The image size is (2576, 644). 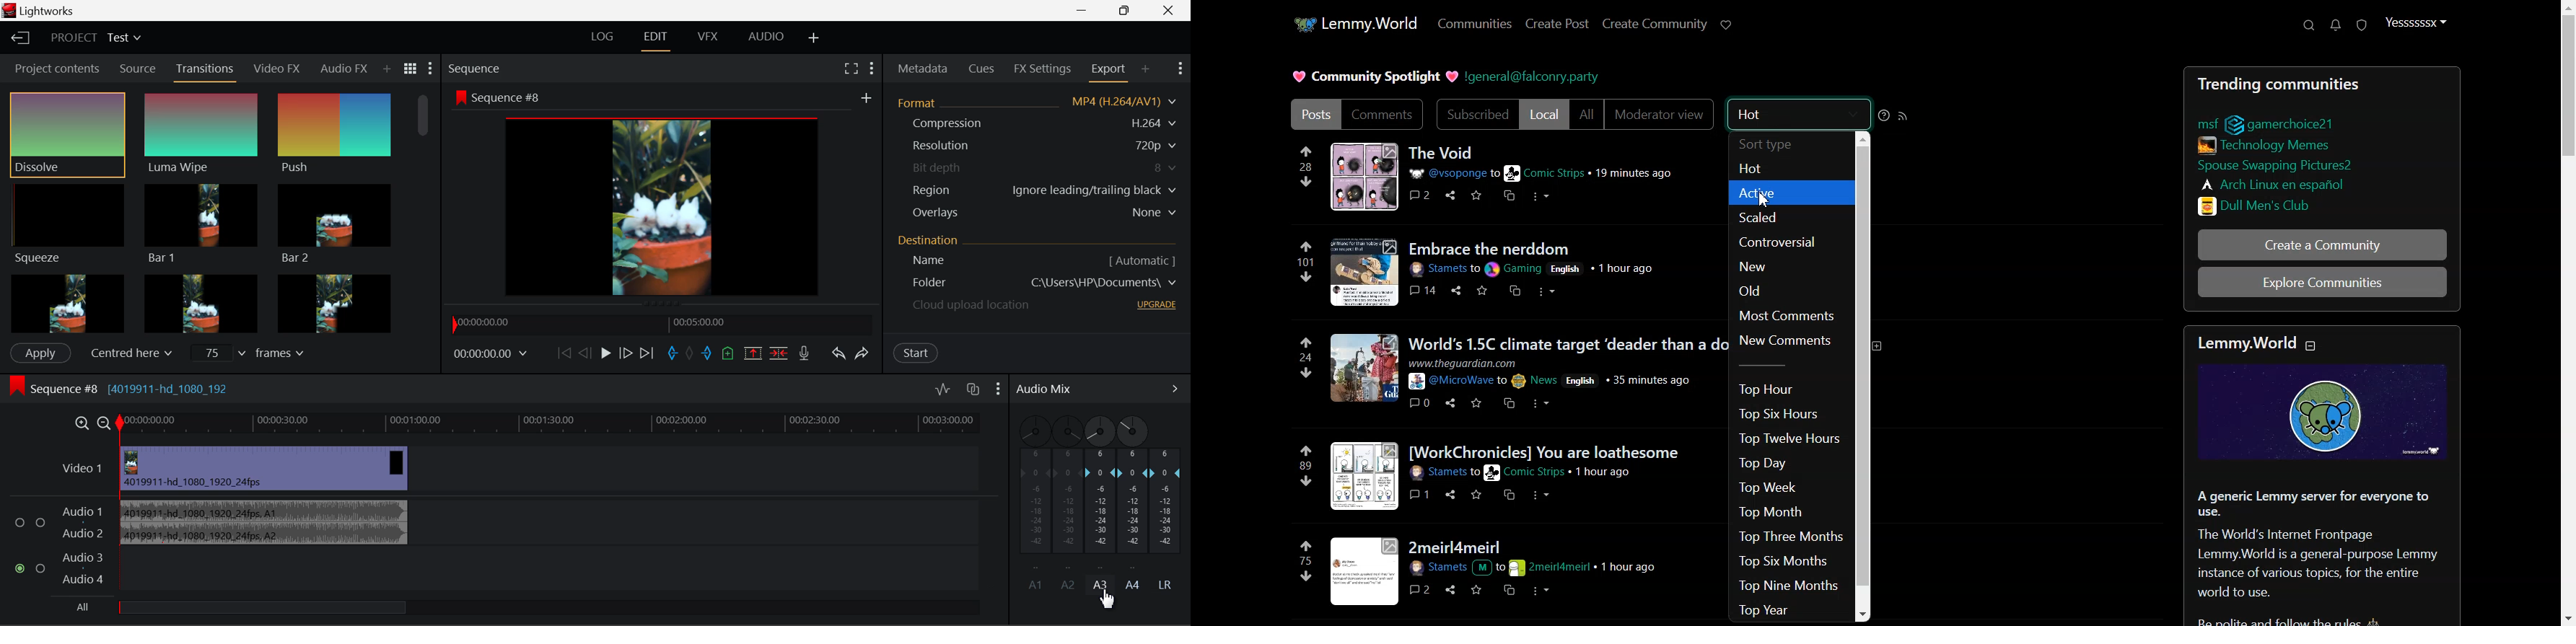 I want to click on post, so click(x=1563, y=342).